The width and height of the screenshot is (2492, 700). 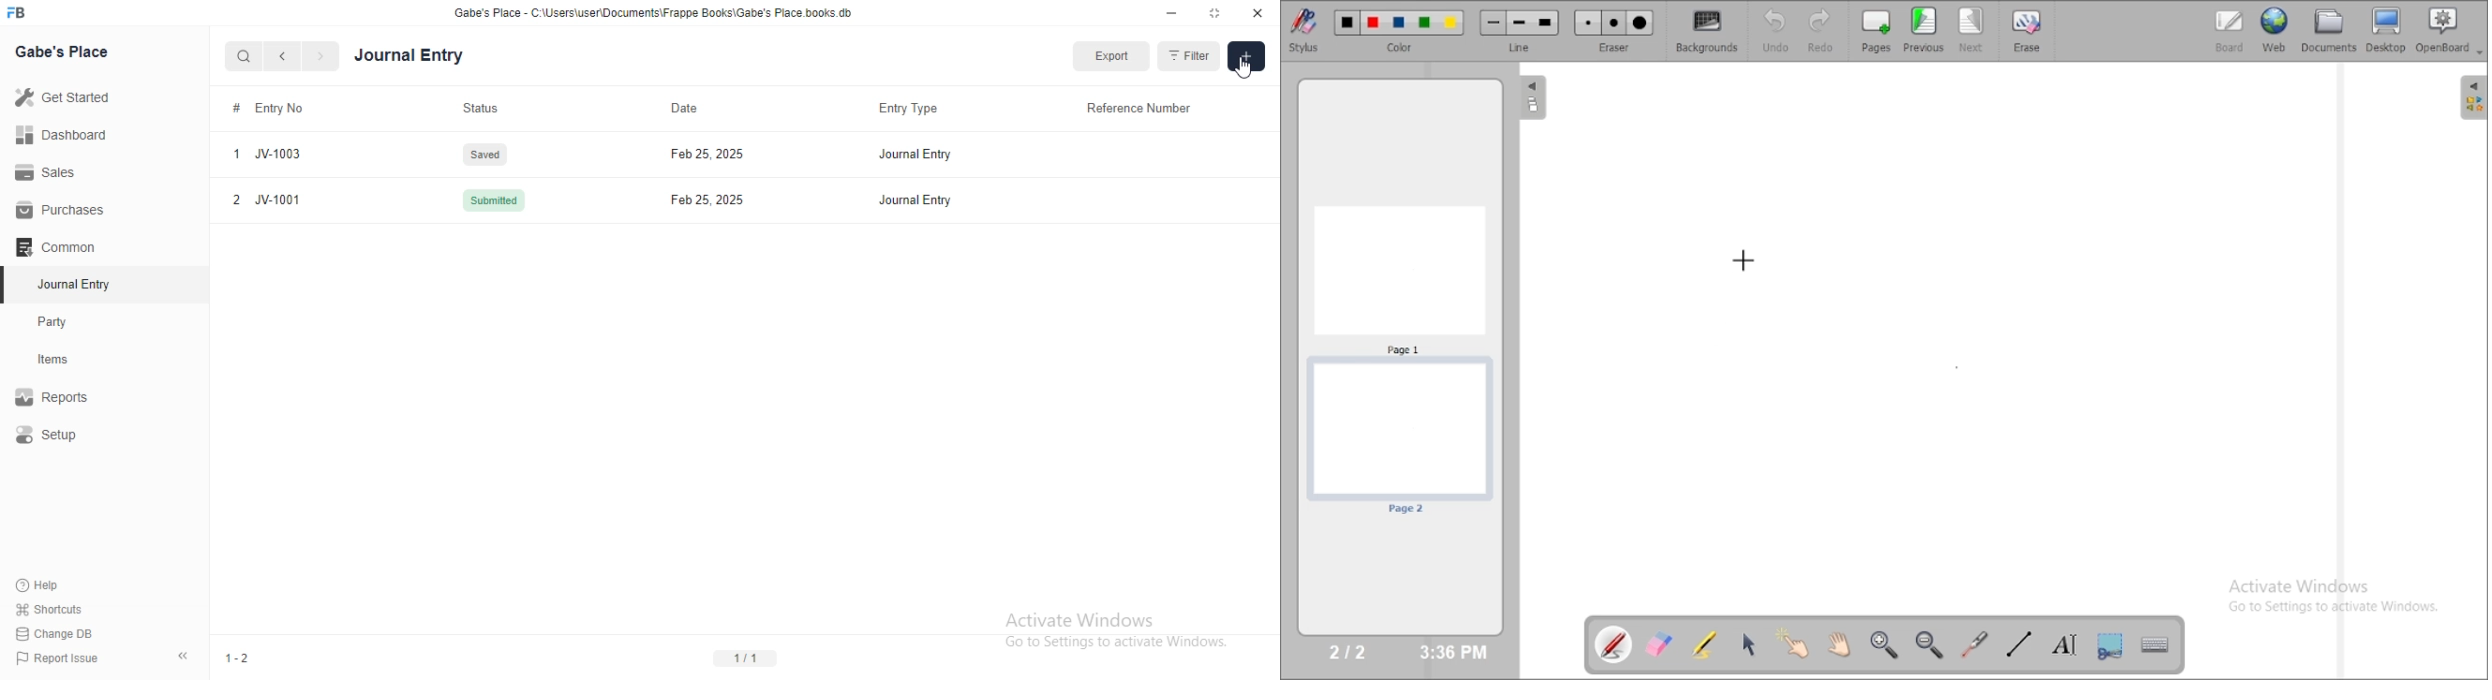 What do you see at coordinates (66, 97) in the screenshot?
I see `Get Started` at bounding box center [66, 97].